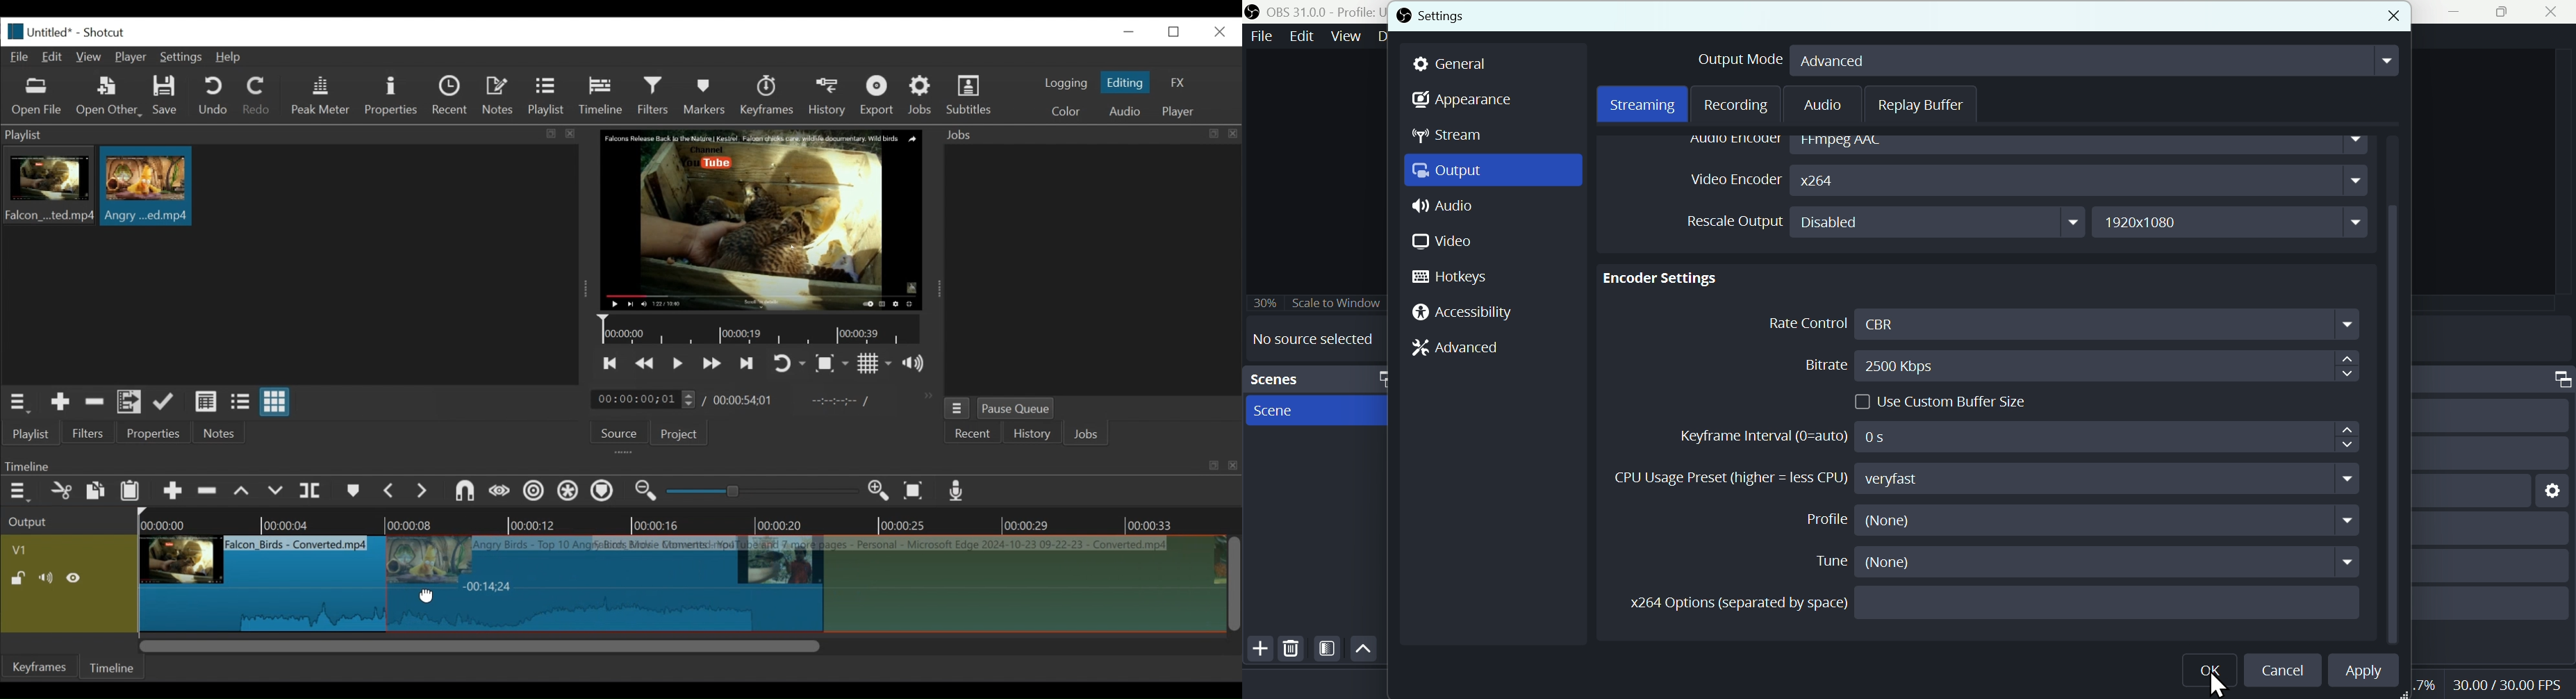  What do you see at coordinates (2282, 671) in the screenshot?
I see `cancel` at bounding box center [2282, 671].